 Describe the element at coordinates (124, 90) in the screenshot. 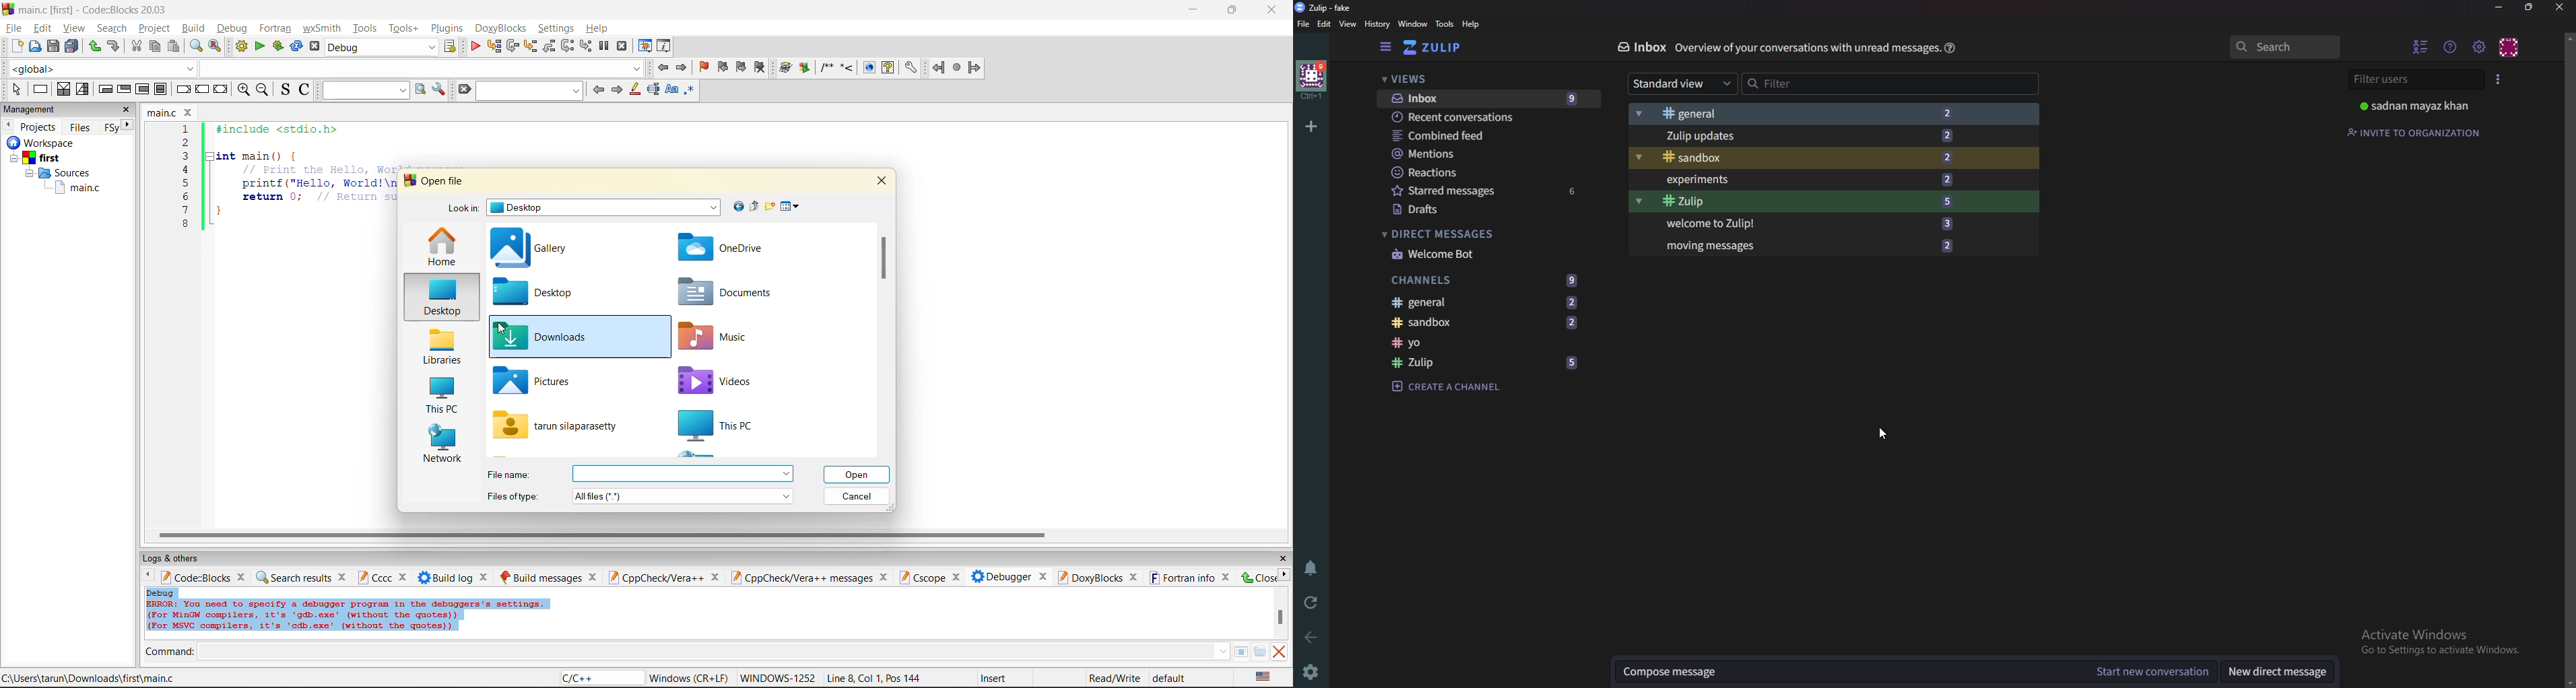

I see `exit condition loop` at that location.